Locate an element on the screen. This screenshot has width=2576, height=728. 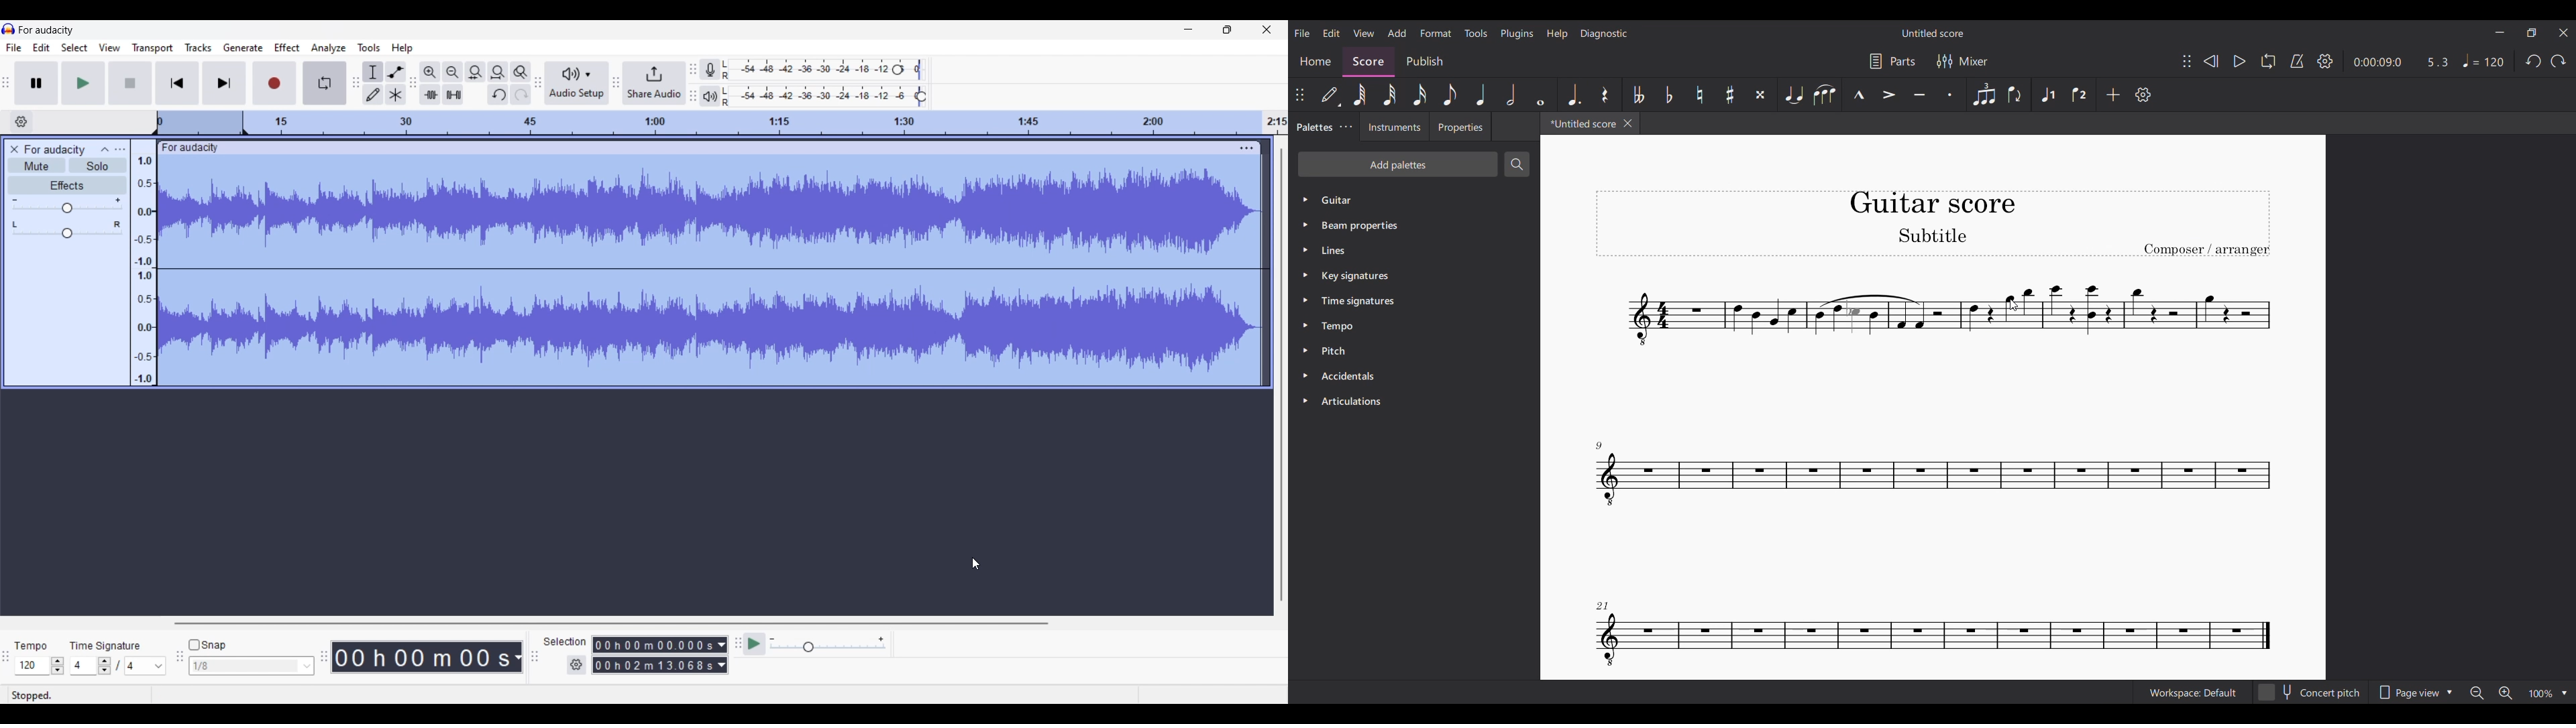
Pan left is located at coordinates (15, 225).